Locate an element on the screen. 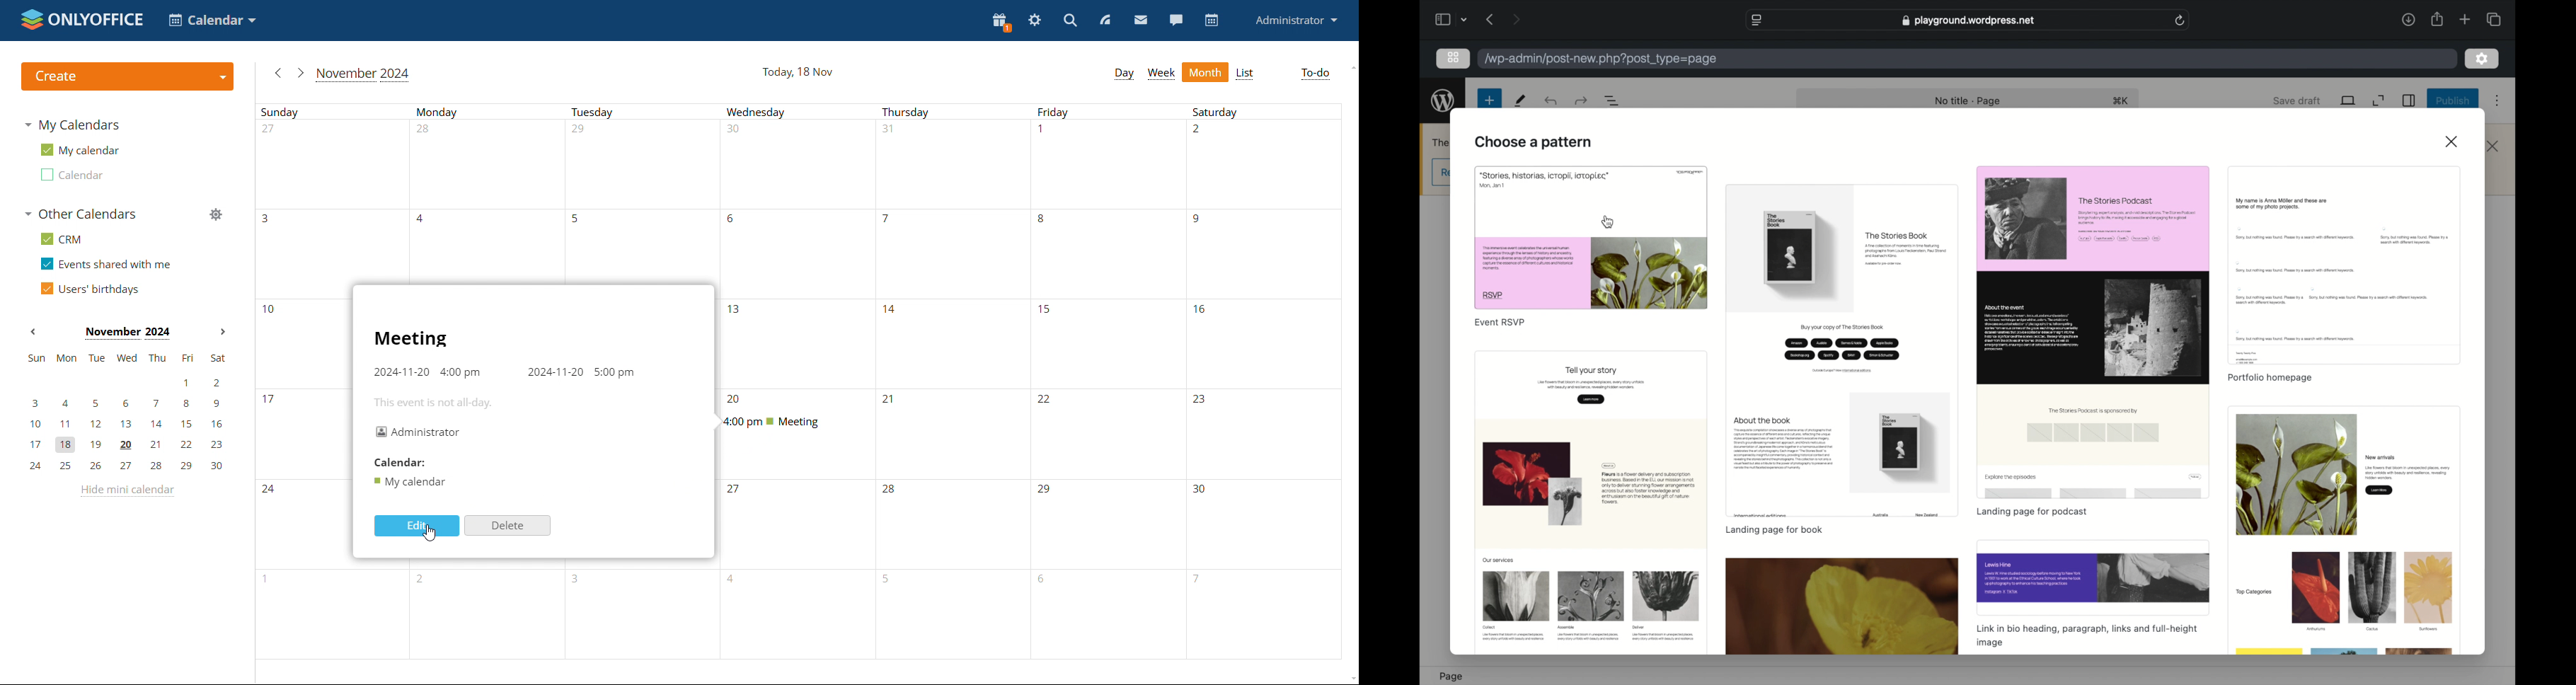  hide mini calendar is located at coordinates (127, 491).